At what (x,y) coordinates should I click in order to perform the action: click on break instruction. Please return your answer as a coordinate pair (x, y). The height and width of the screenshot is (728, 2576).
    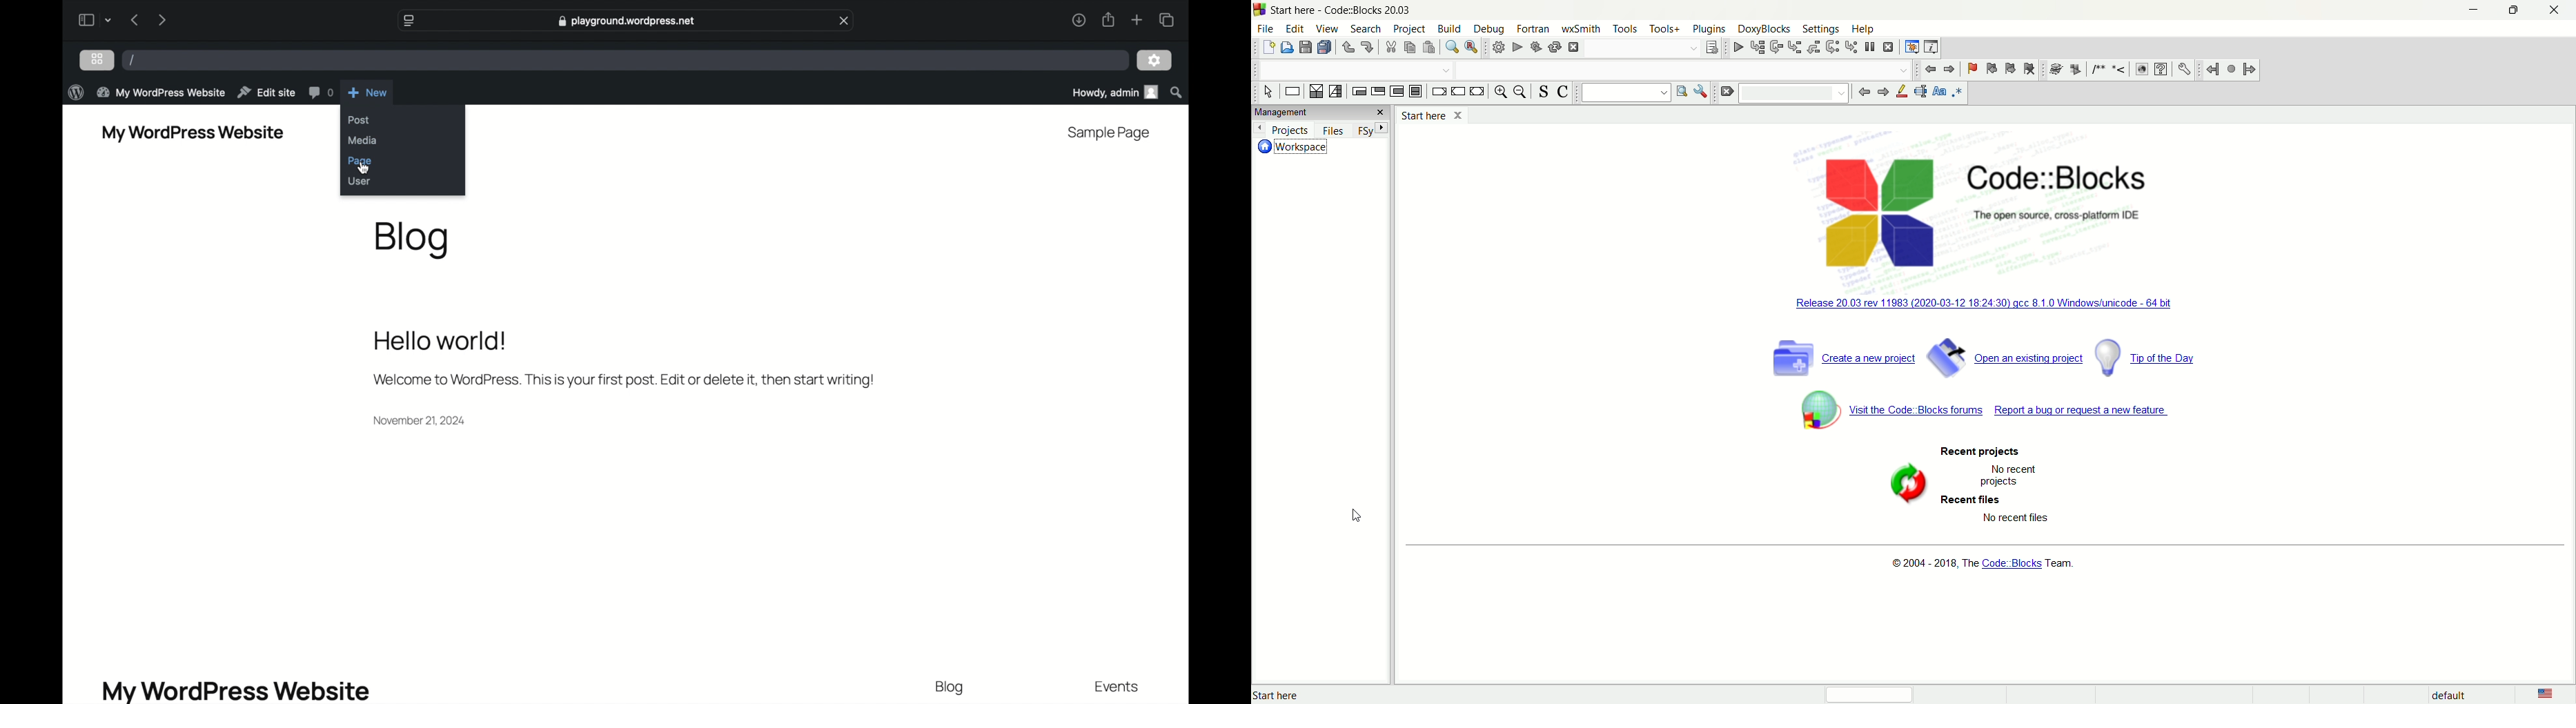
    Looking at the image, I should click on (1439, 91).